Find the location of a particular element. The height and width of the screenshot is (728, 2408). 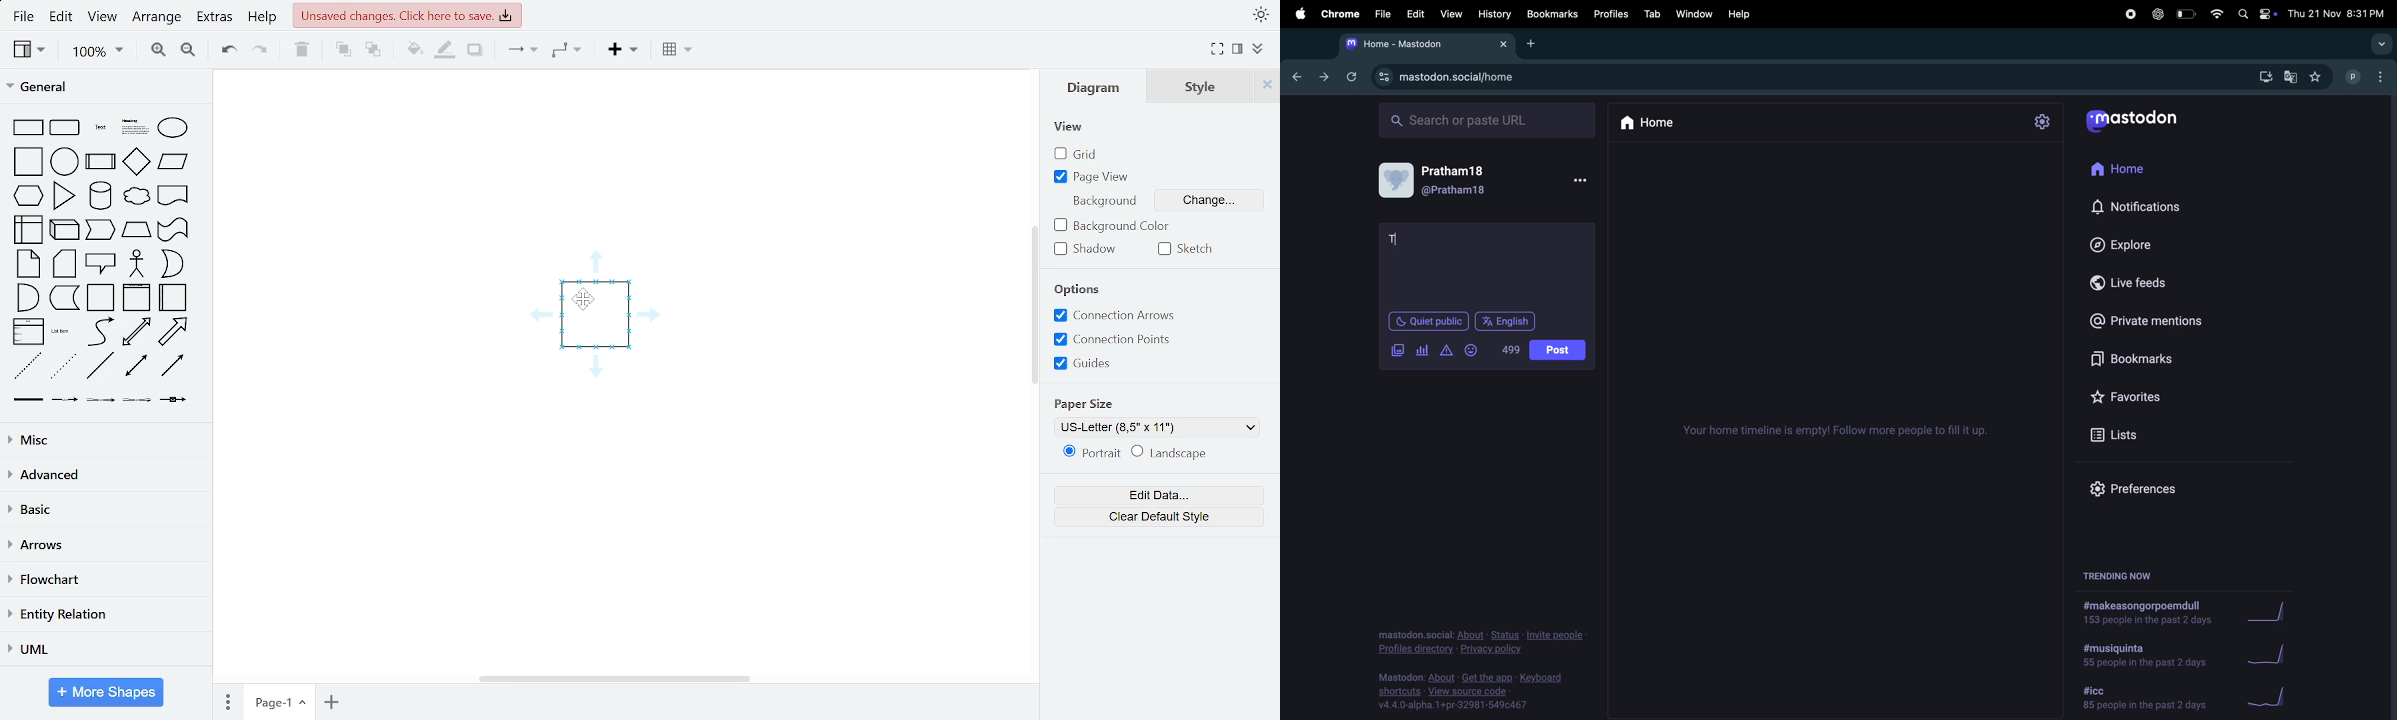

translate is located at coordinates (2291, 77).